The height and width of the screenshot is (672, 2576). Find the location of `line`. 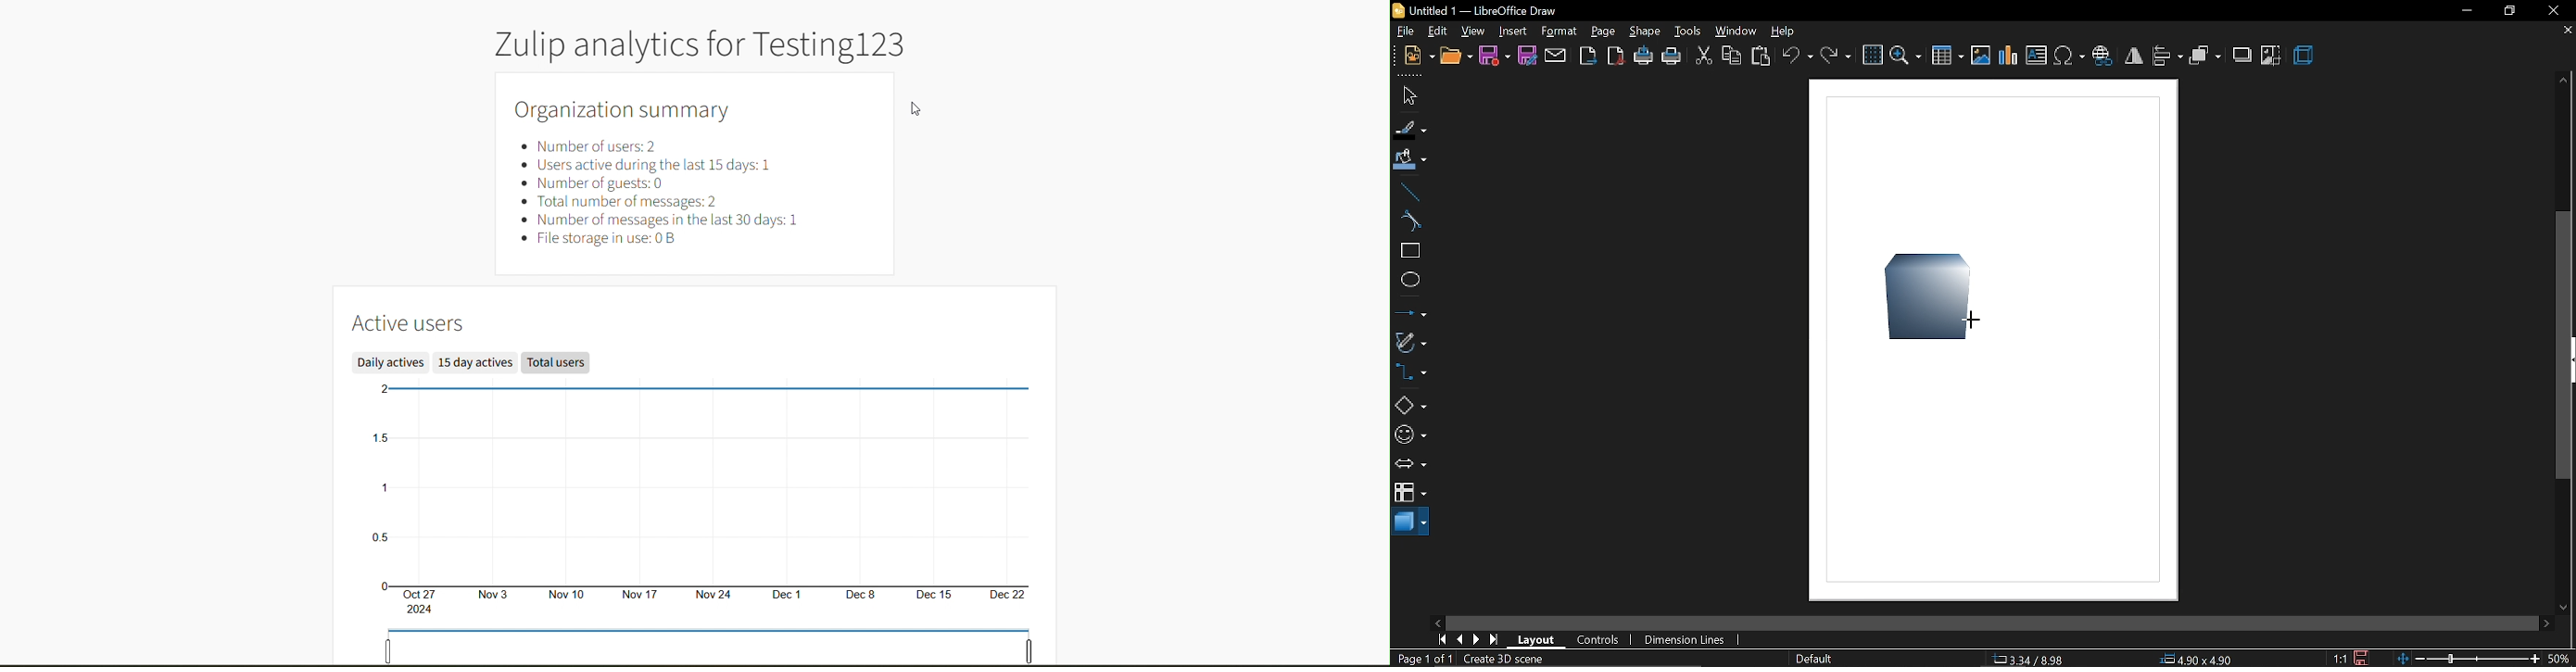

line is located at coordinates (1410, 193).